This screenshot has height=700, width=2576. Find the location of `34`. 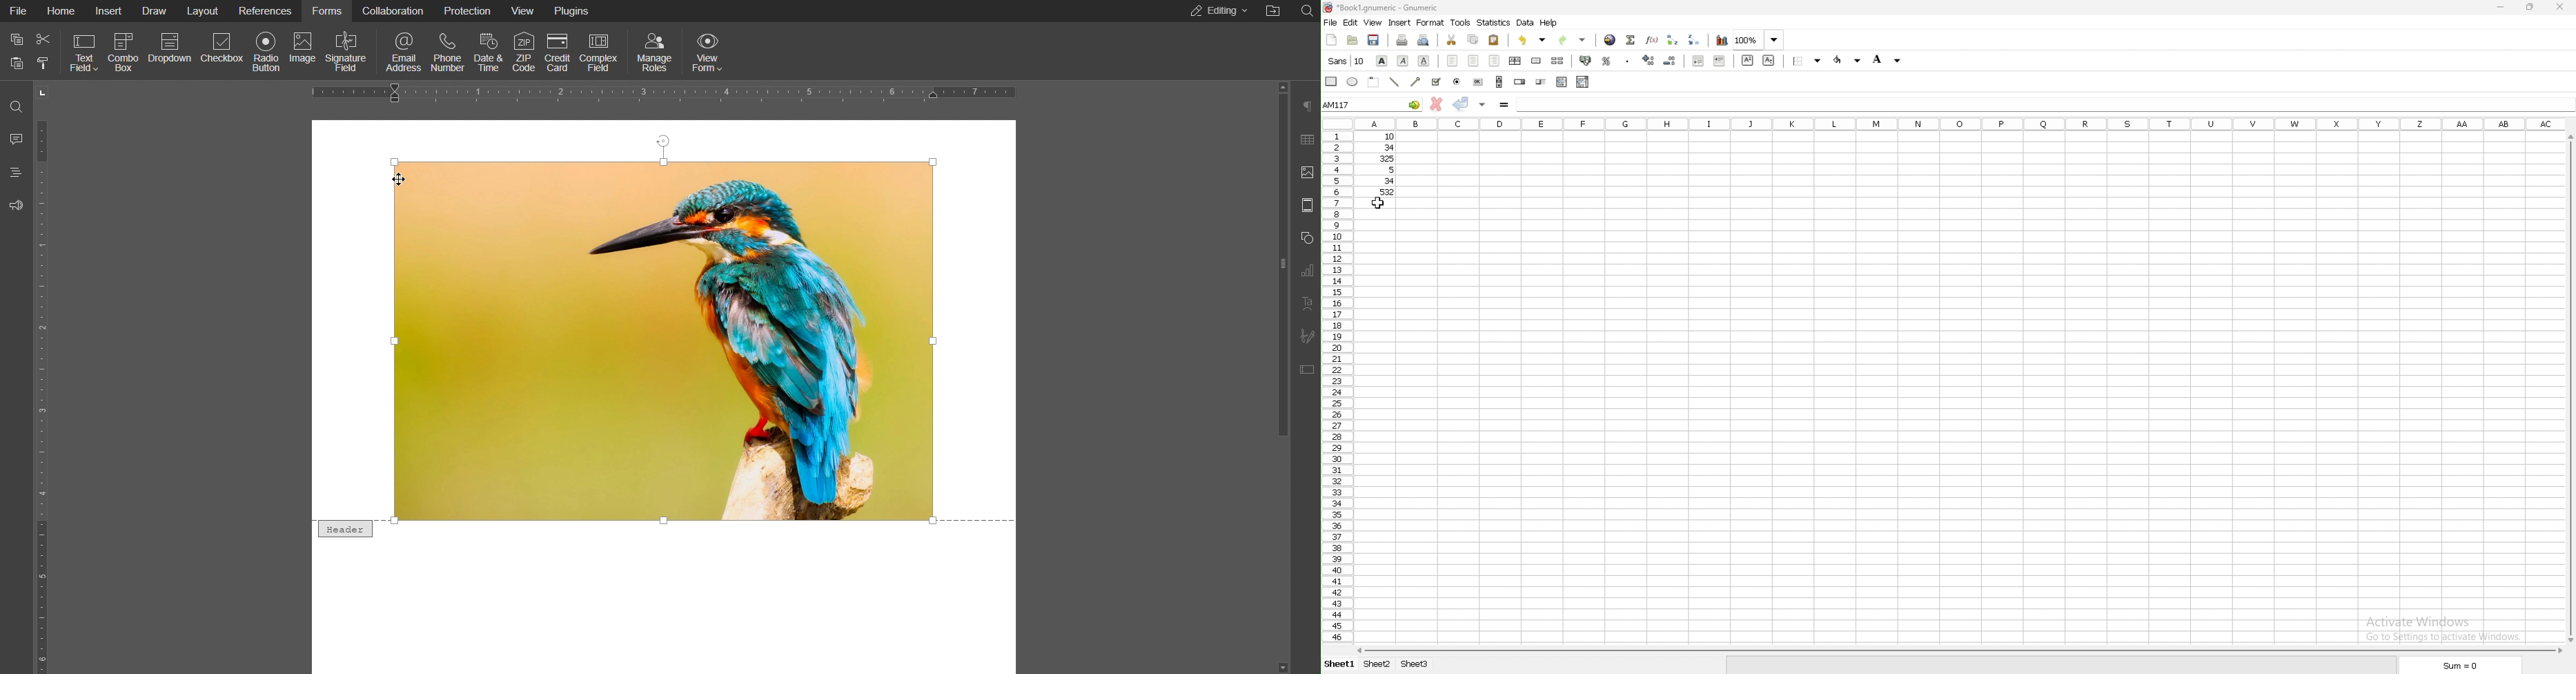

34 is located at coordinates (1379, 181).